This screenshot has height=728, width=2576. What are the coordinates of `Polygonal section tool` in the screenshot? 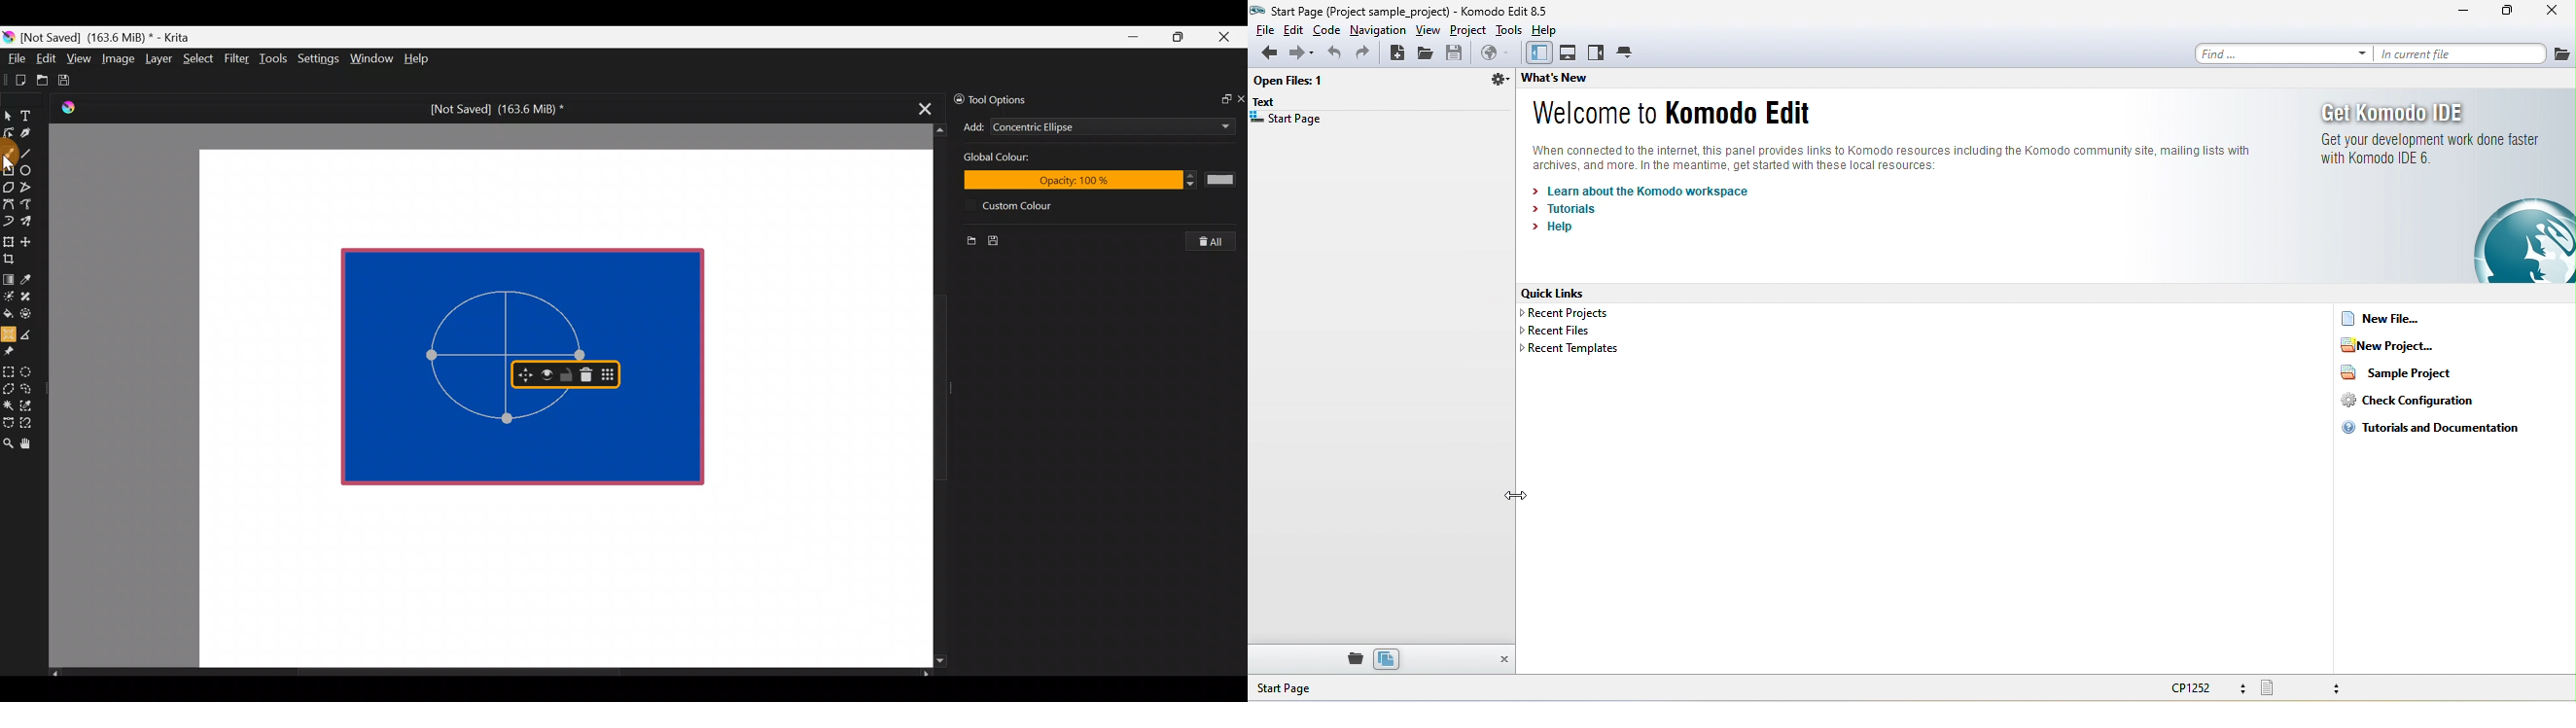 It's located at (8, 385).